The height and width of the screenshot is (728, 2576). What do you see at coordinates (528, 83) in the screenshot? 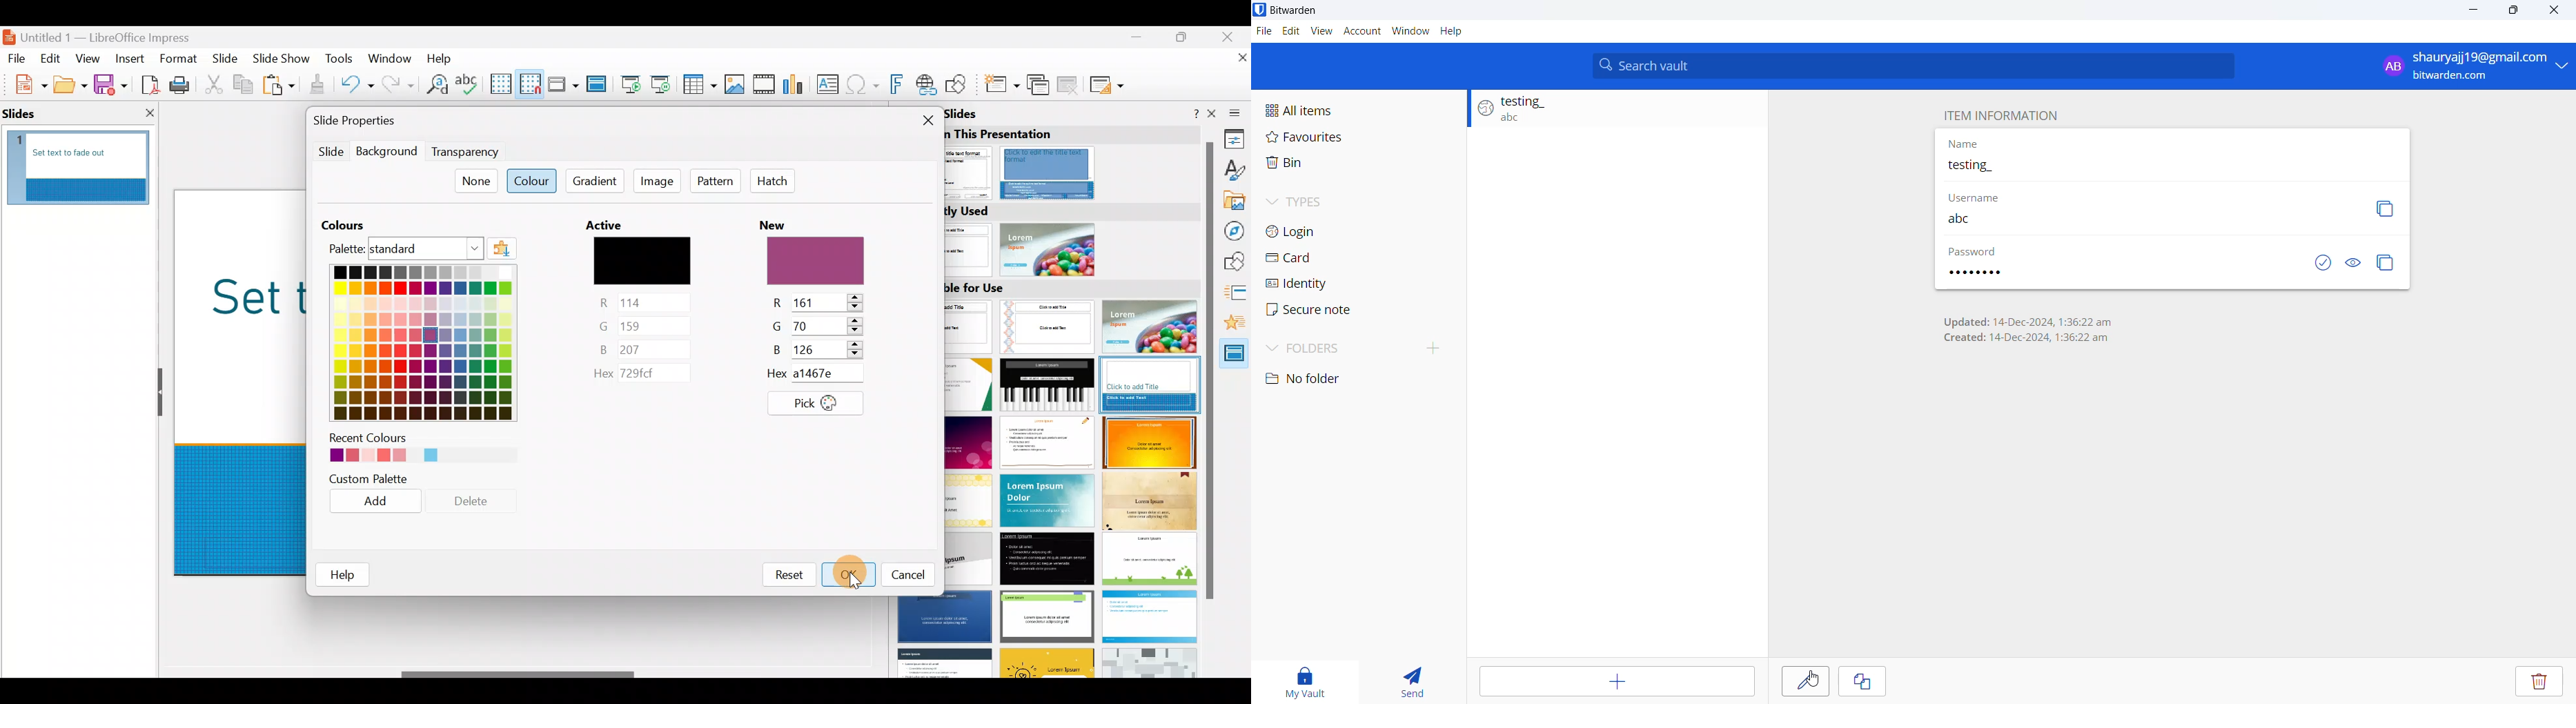
I see `Snap to grid` at bounding box center [528, 83].